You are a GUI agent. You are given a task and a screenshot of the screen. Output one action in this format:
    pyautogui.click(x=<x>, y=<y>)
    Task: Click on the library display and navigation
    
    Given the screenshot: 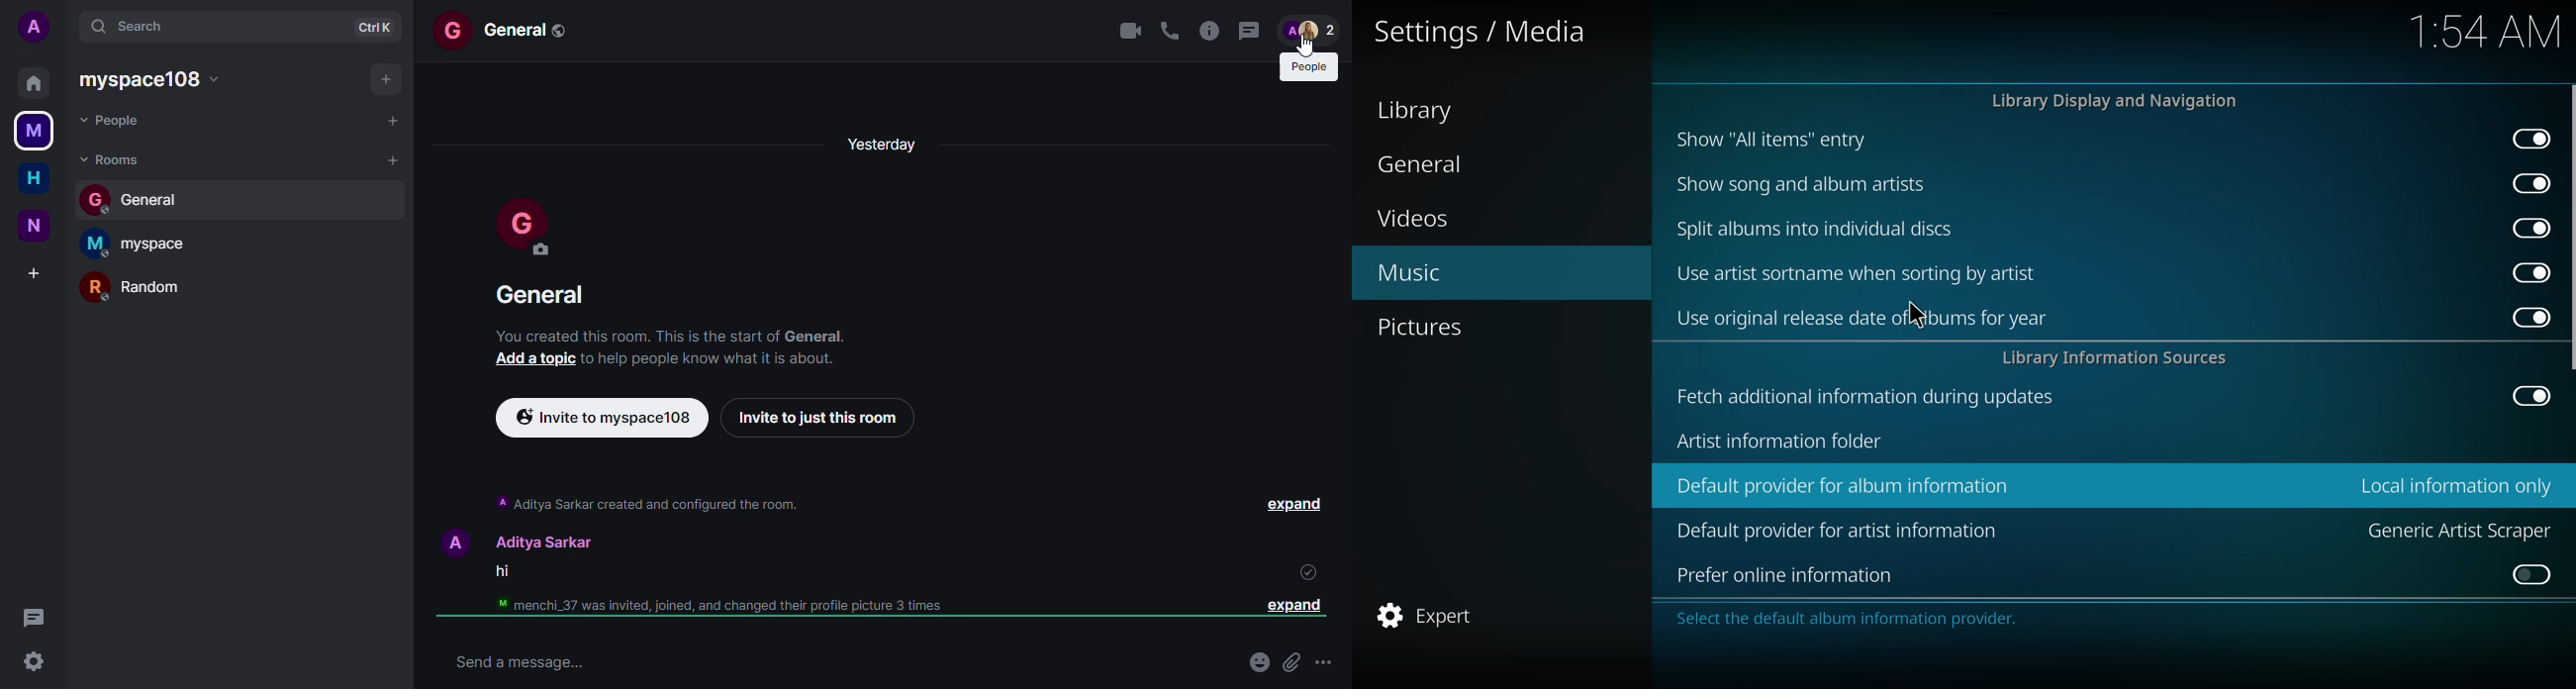 What is the action you would take?
    pyautogui.click(x=2115, y=98)
    